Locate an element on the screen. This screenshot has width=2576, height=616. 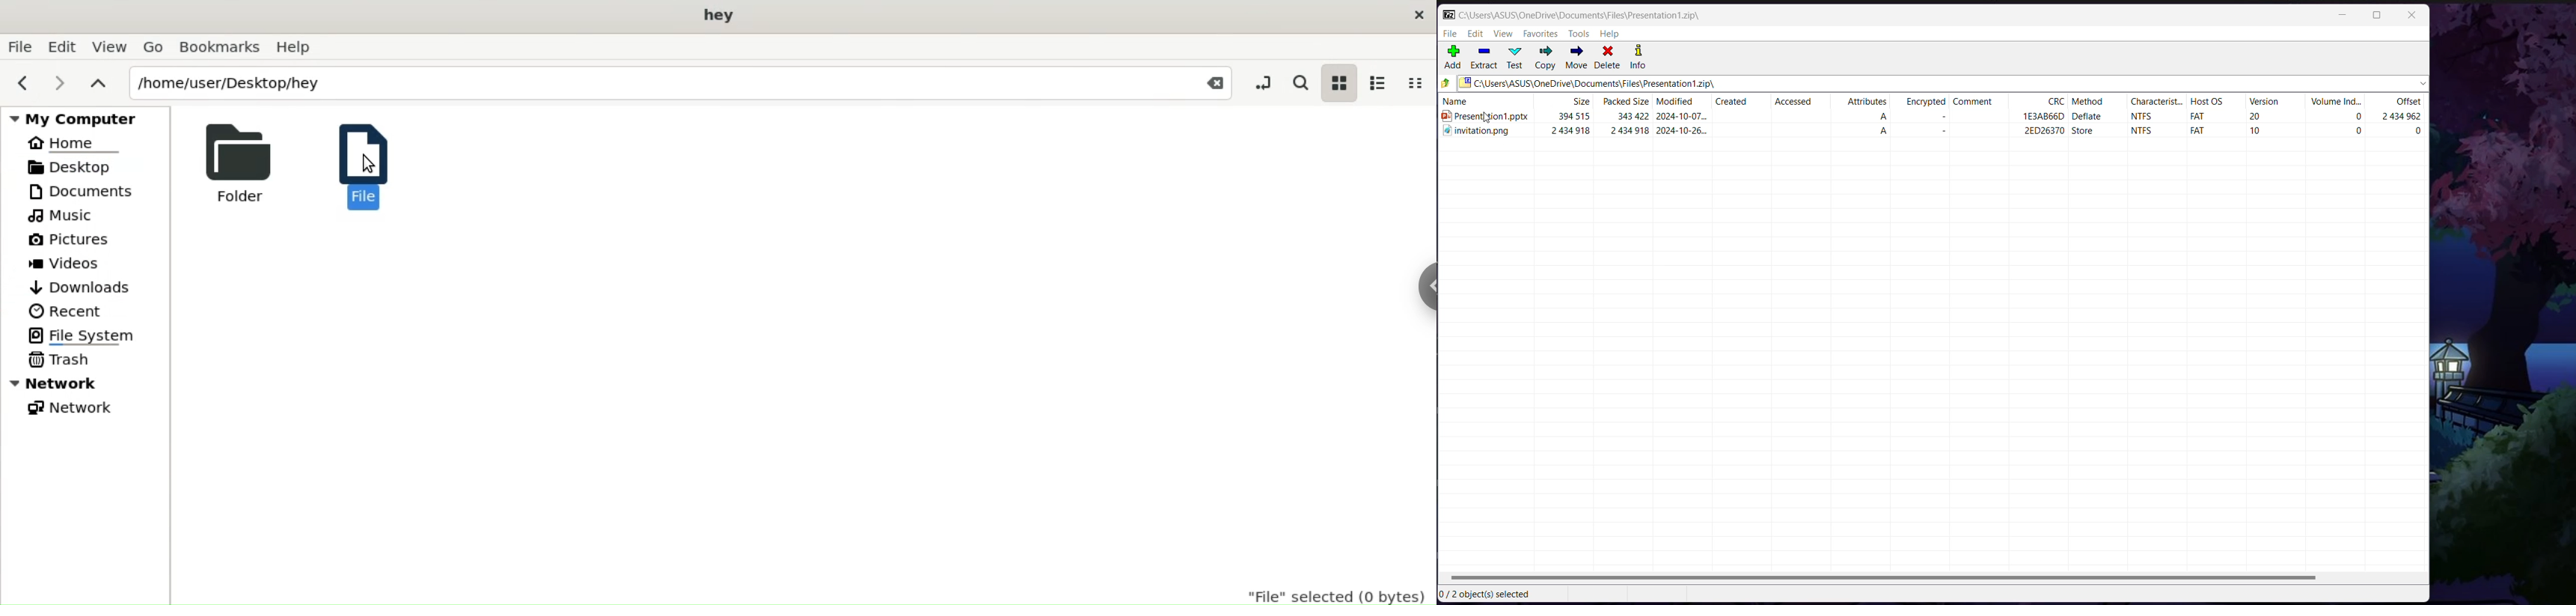
Offset is located at coordinates (2407, 102).